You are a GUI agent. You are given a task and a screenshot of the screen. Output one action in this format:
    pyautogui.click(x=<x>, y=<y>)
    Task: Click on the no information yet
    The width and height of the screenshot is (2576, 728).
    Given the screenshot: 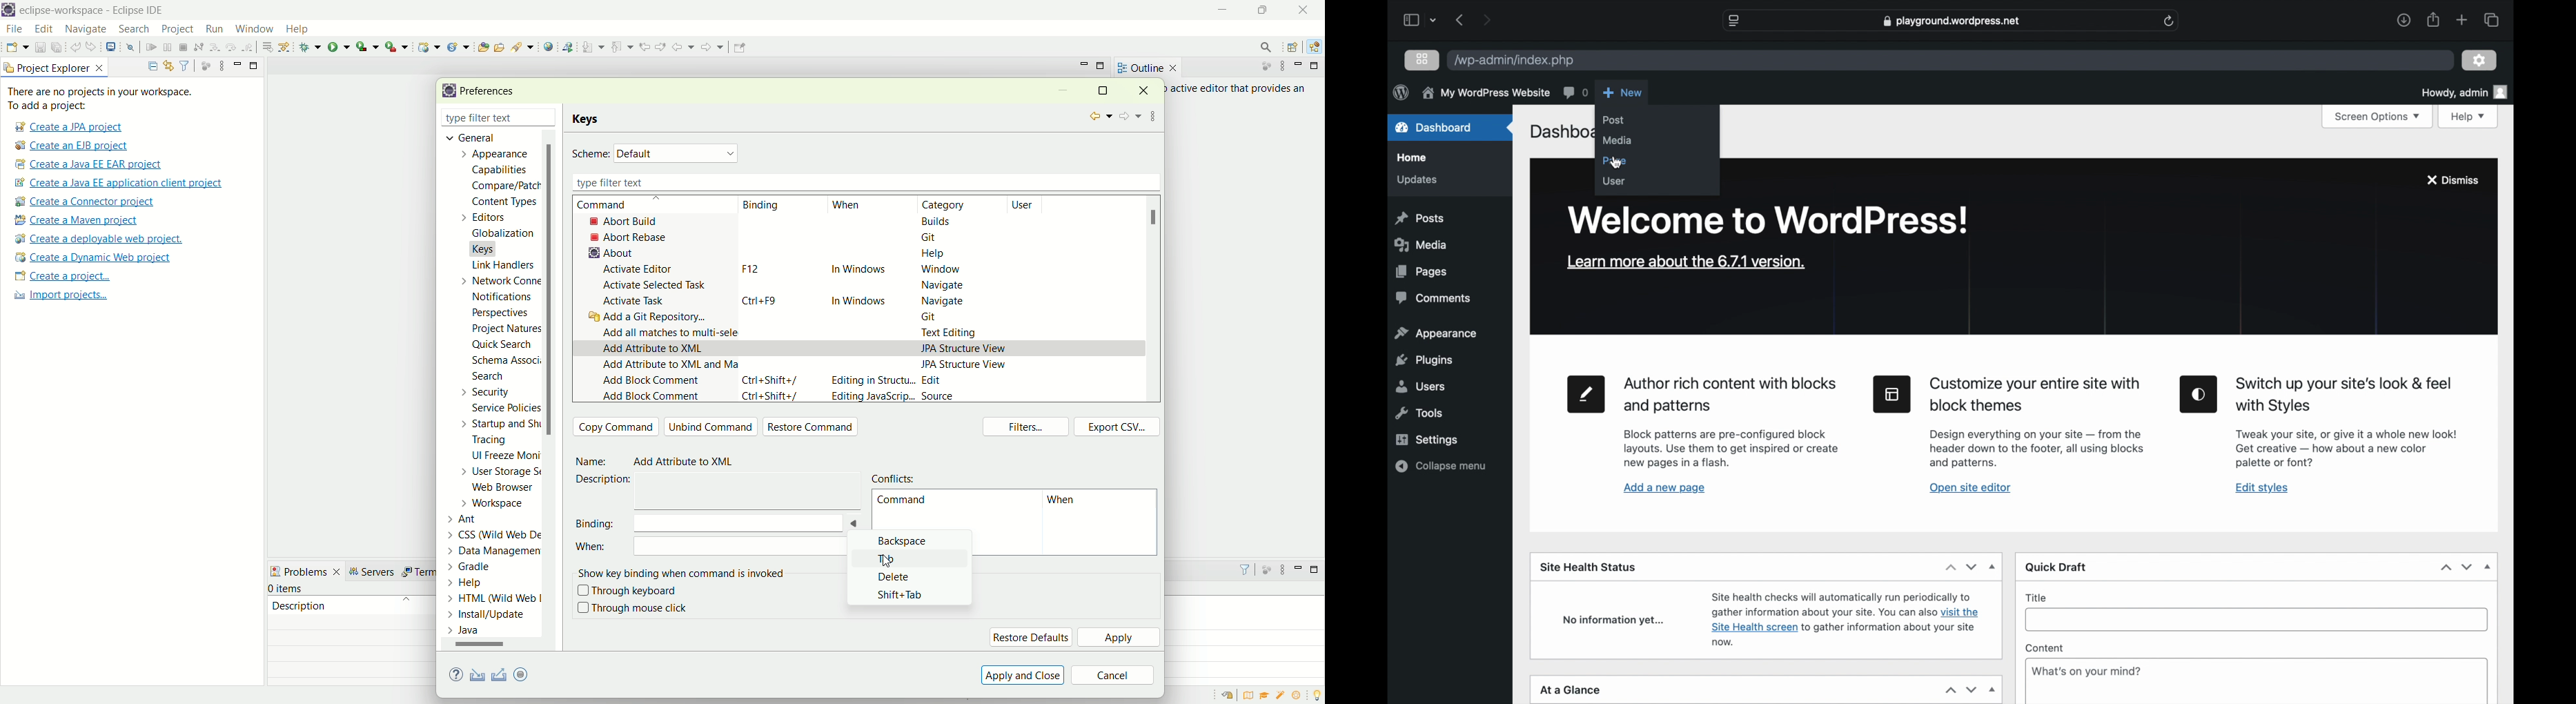 What is the action you would take?
    pyautogui.click(x=1613, y=621)
    